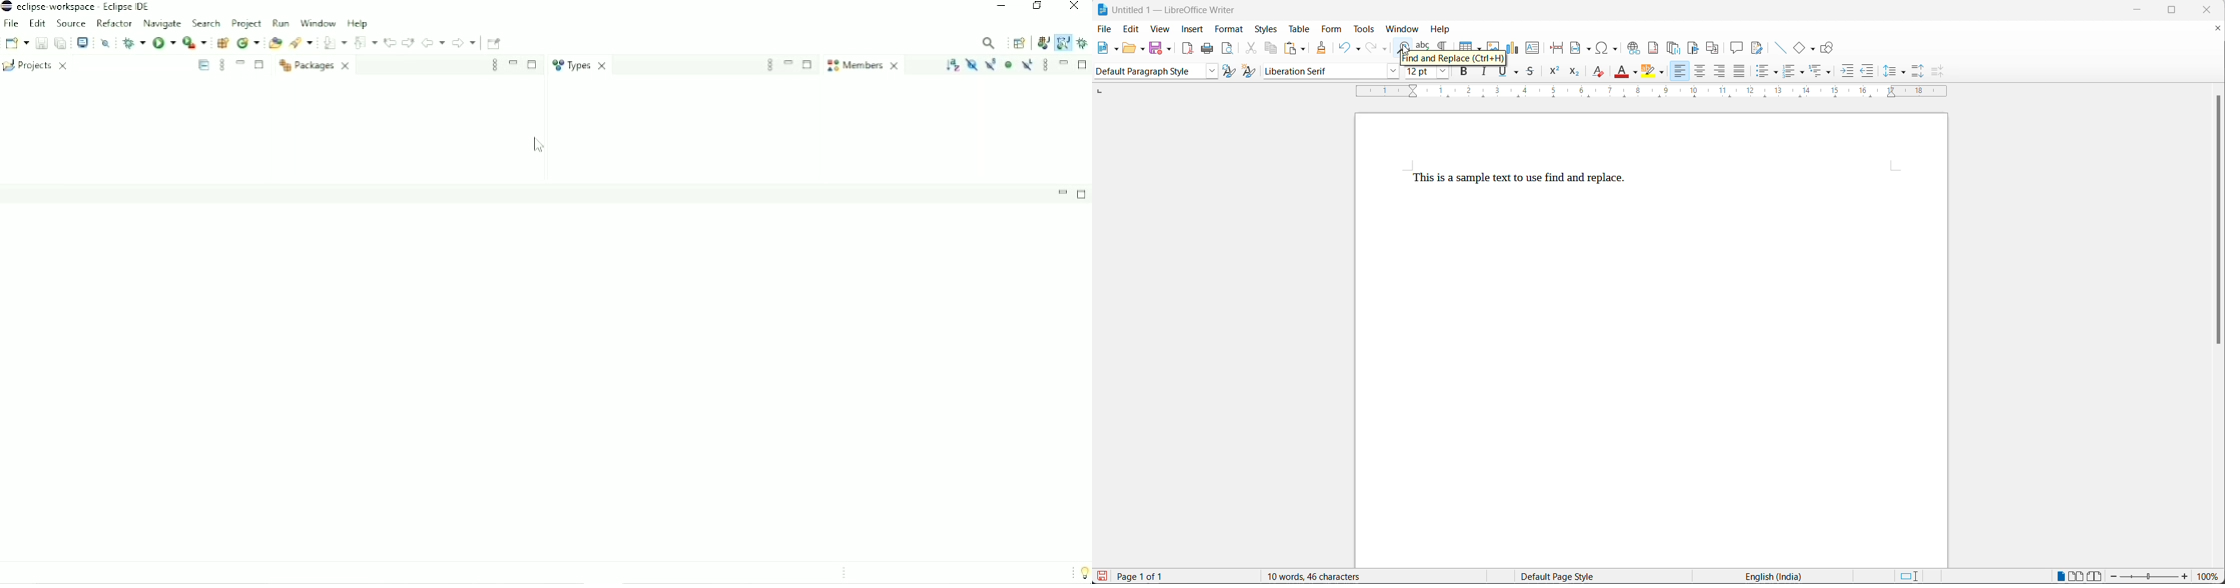 Image resolution: width=2240 pixels, height=588 pixels. What do you see at coordinates (1440, 73) in the screenshot?
I see `font size options` at bounding box center [1440, 73].